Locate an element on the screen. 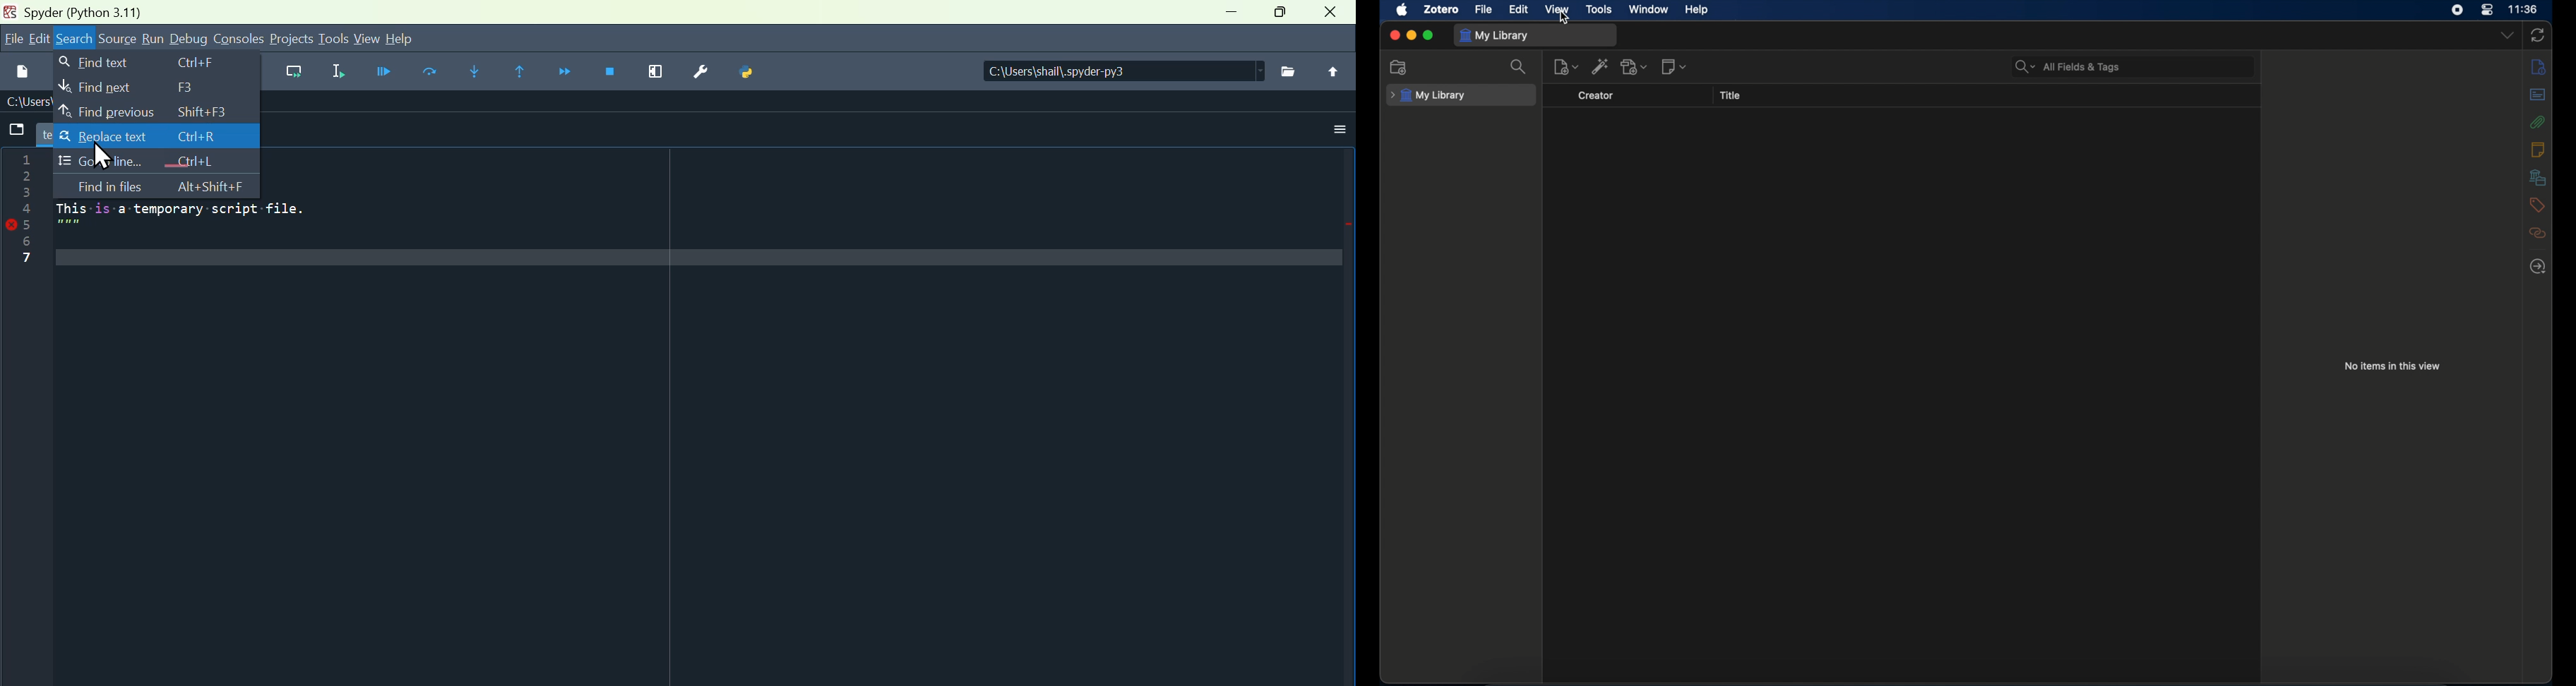 The height and width of the screenshot is (700, 2576). cursor is located at coordinates (1565, 18).